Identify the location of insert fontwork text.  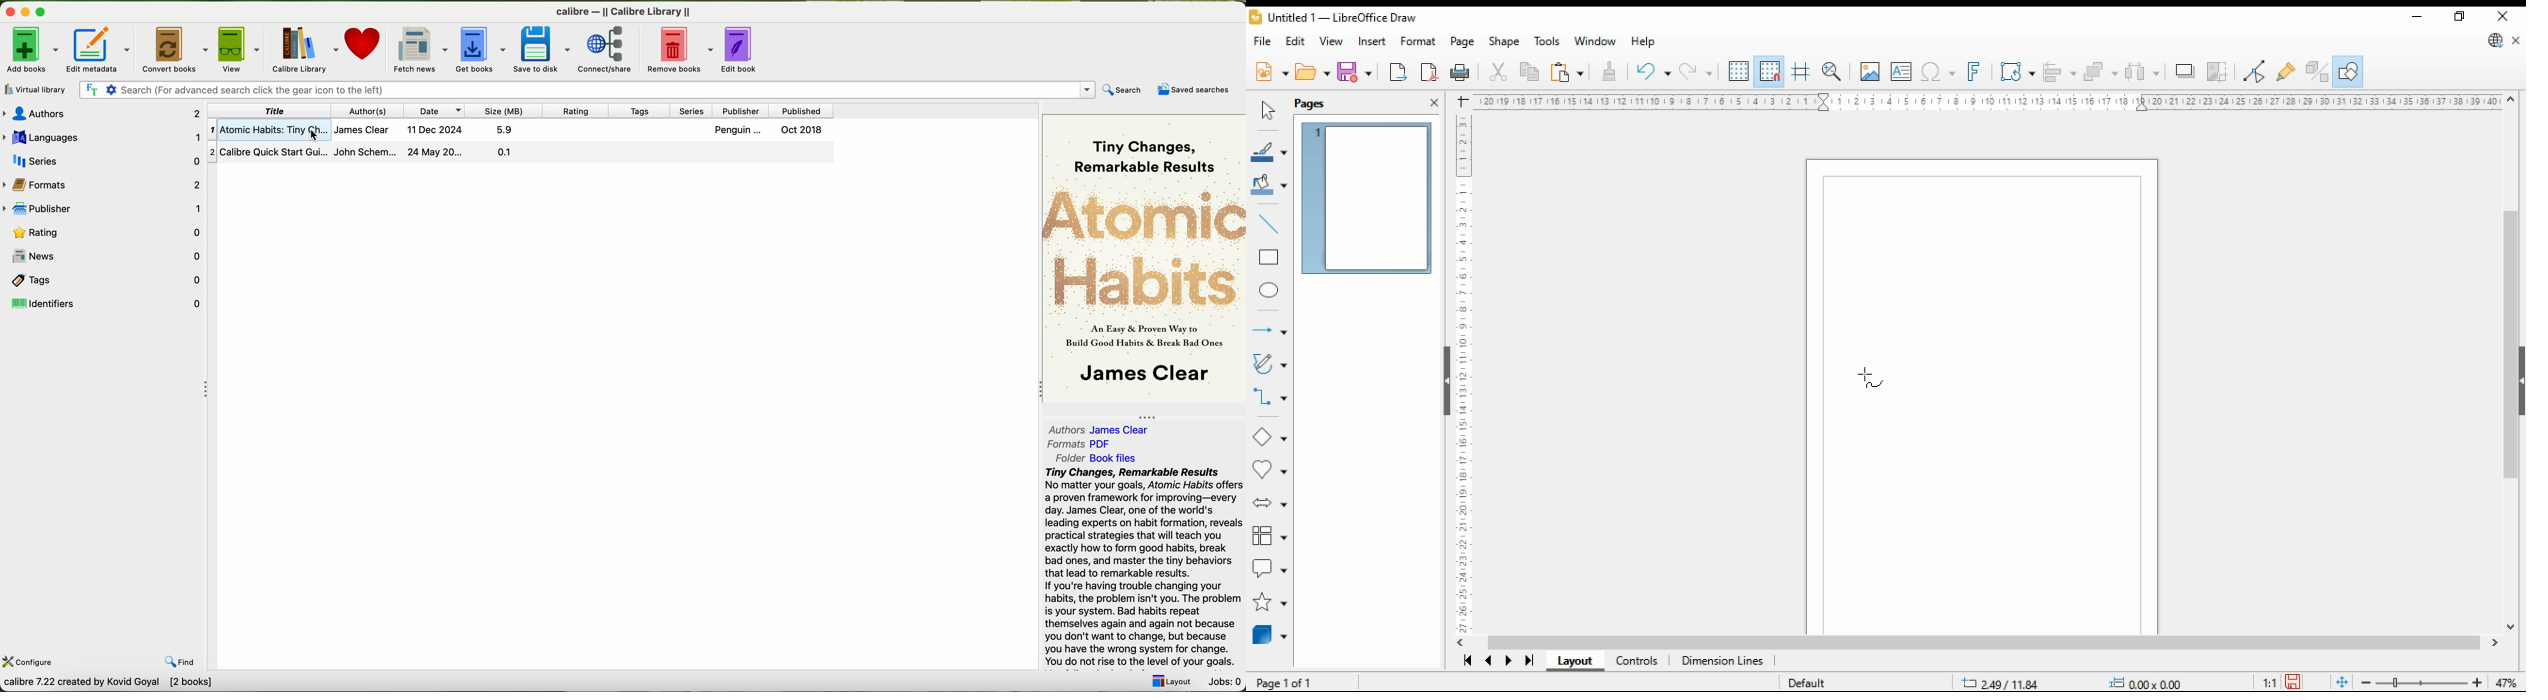
(1973, 72).